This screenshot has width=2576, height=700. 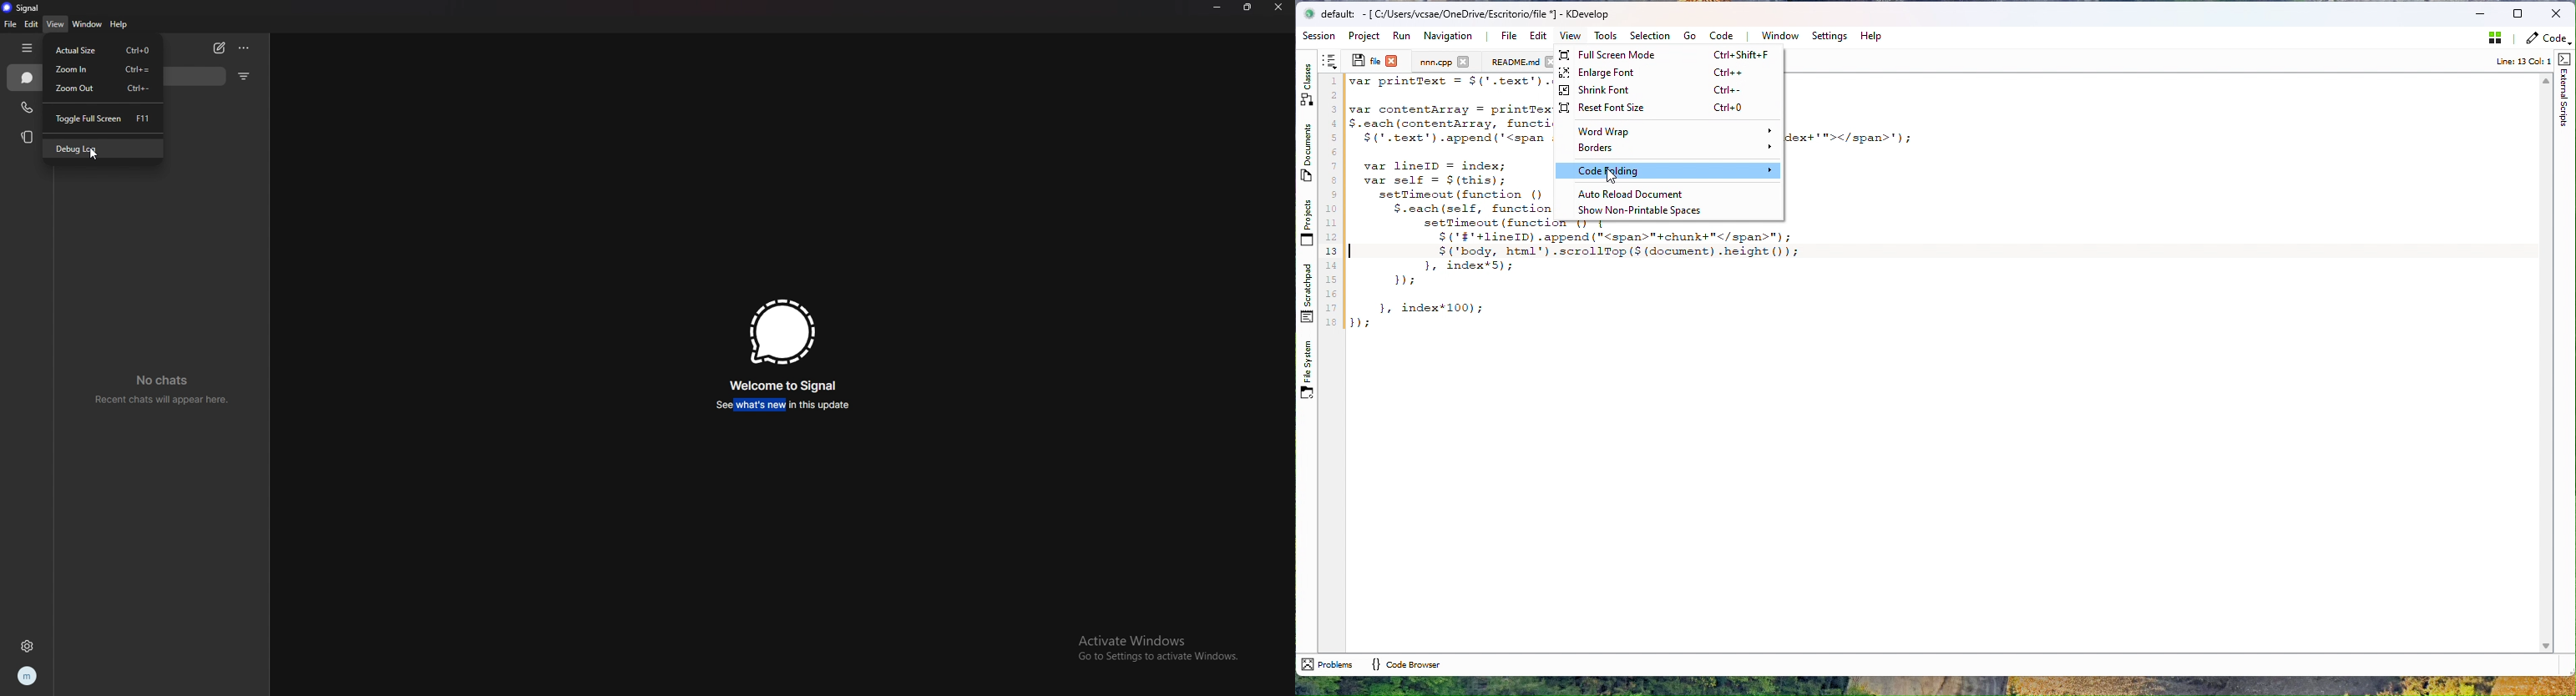 I want to click on welcome to signal, so click(x=786, y=386).